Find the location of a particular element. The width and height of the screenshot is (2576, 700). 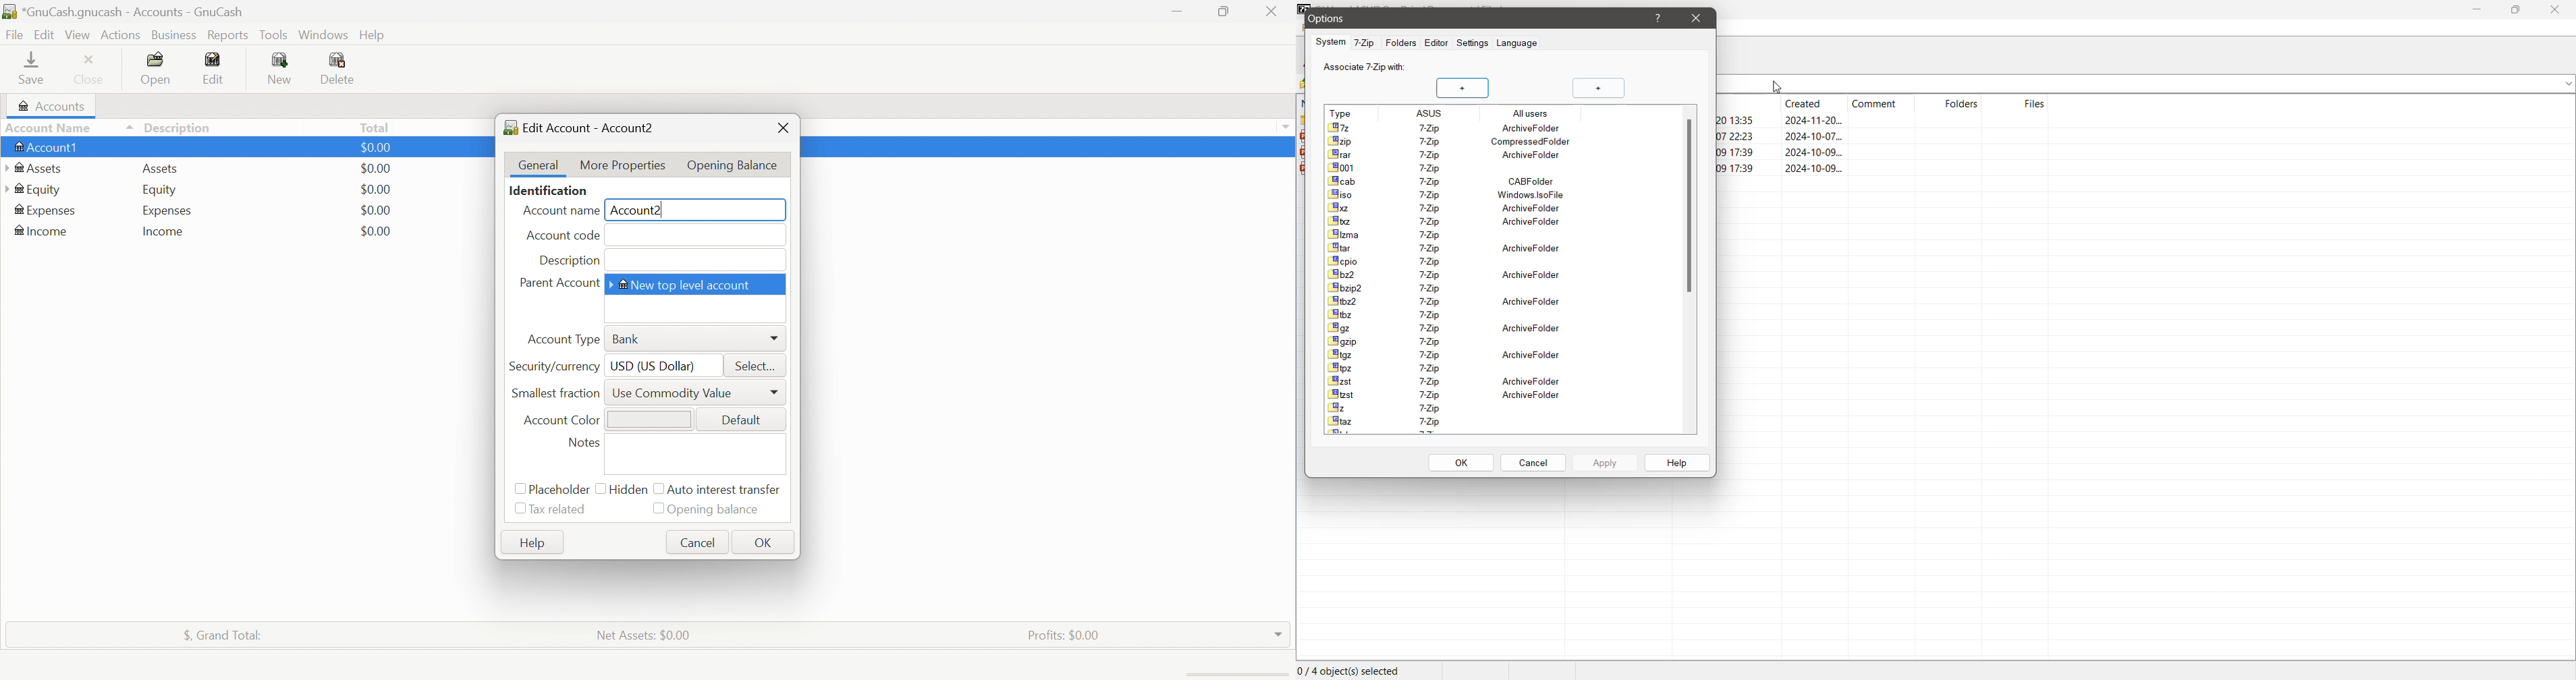

Click to Add to System is located at coordinates (1464, 88).